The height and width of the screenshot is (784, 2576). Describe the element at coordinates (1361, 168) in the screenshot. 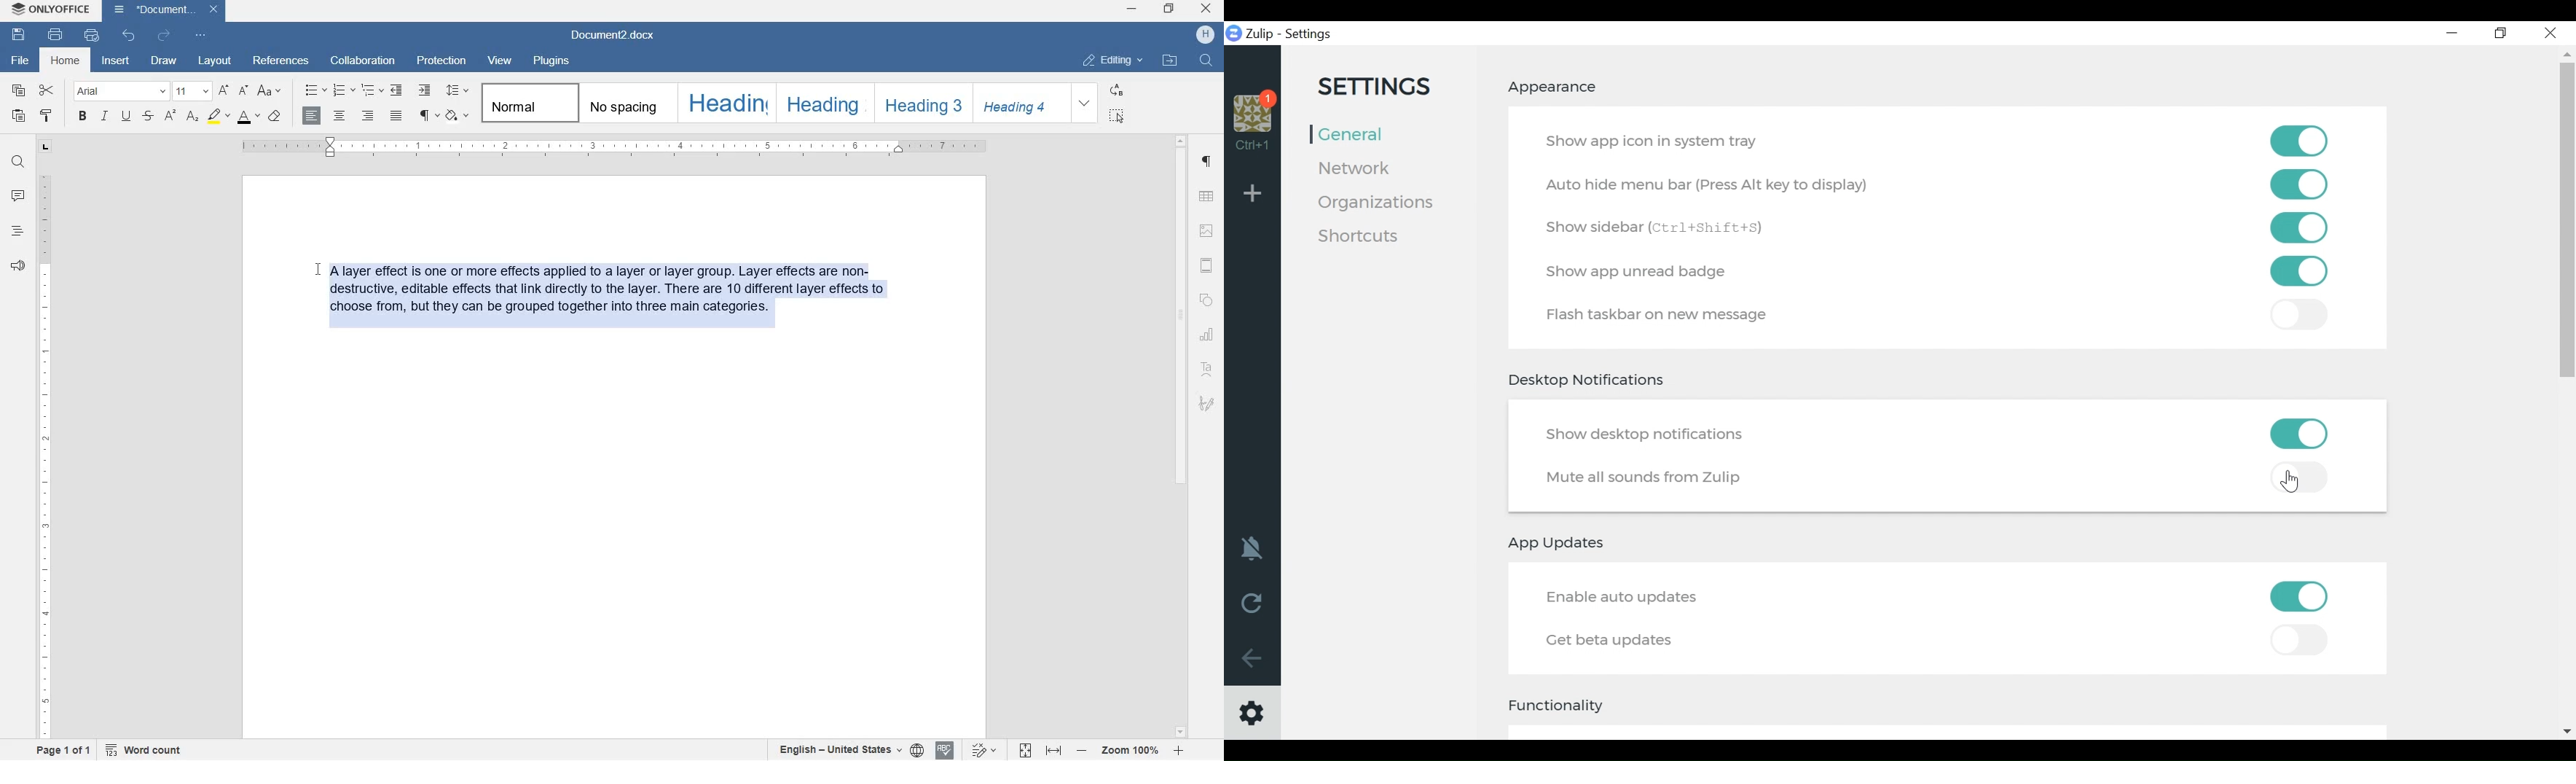

I see `Network` at that location.